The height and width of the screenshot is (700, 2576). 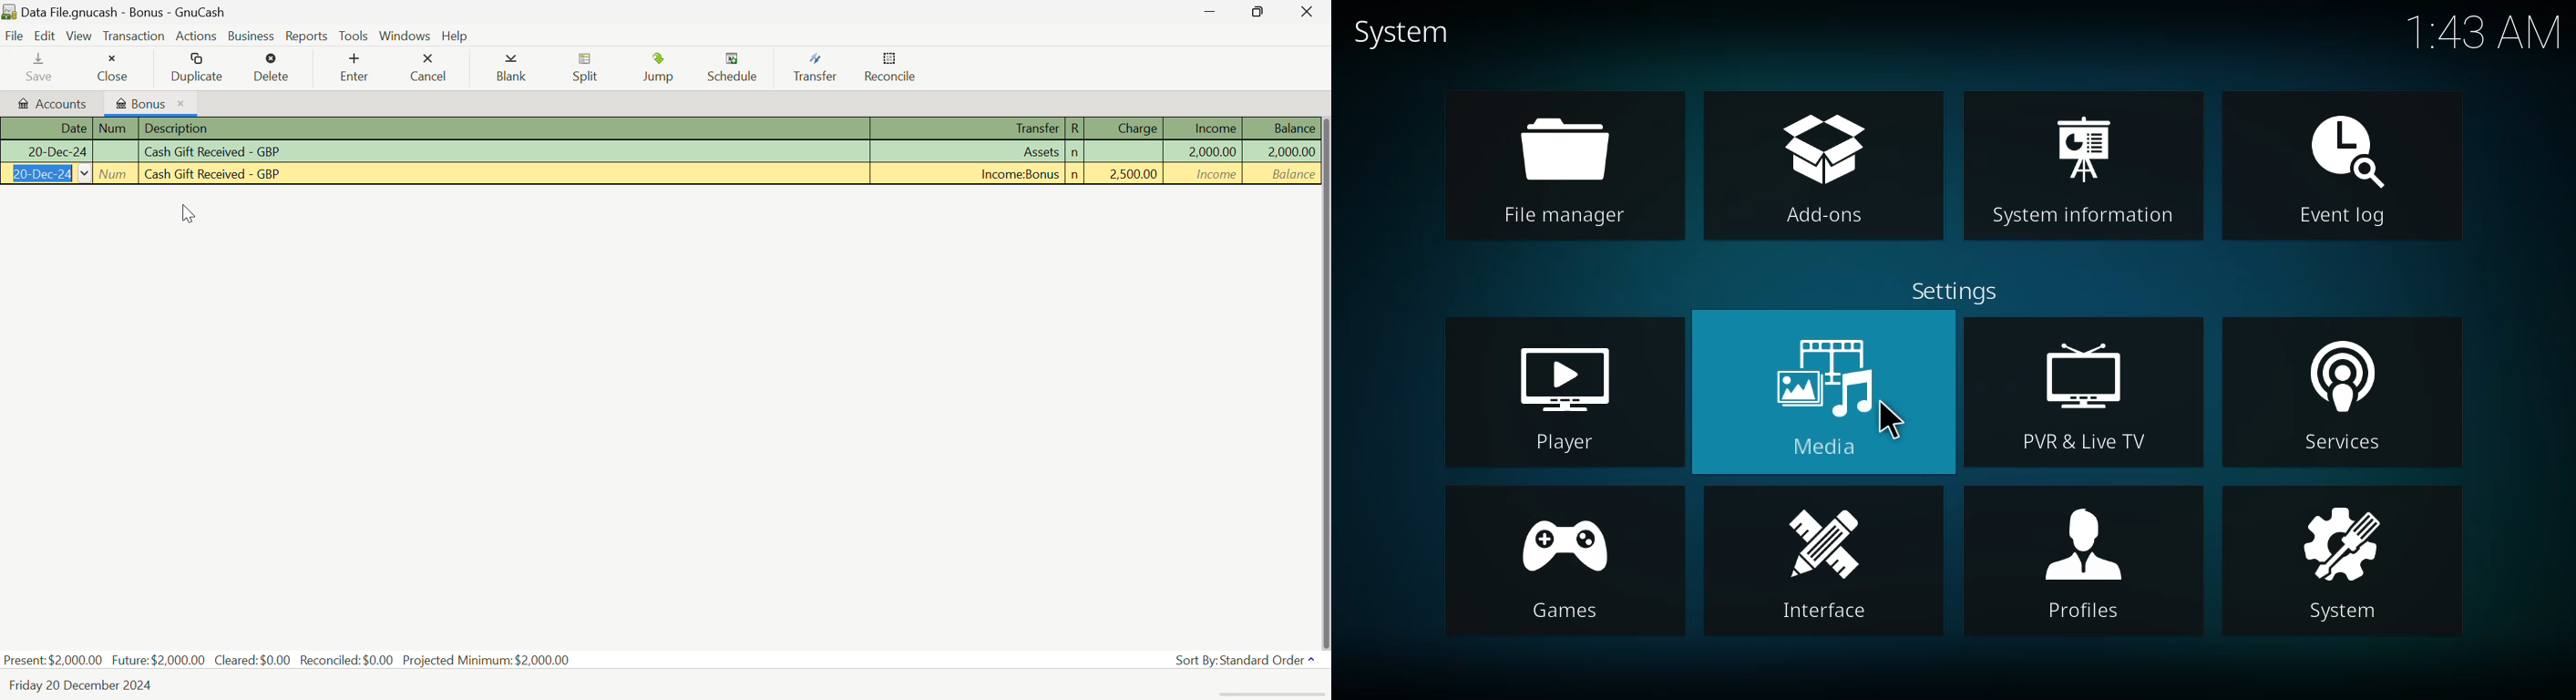 I want to click on Enter, so click(x=353, y=67).